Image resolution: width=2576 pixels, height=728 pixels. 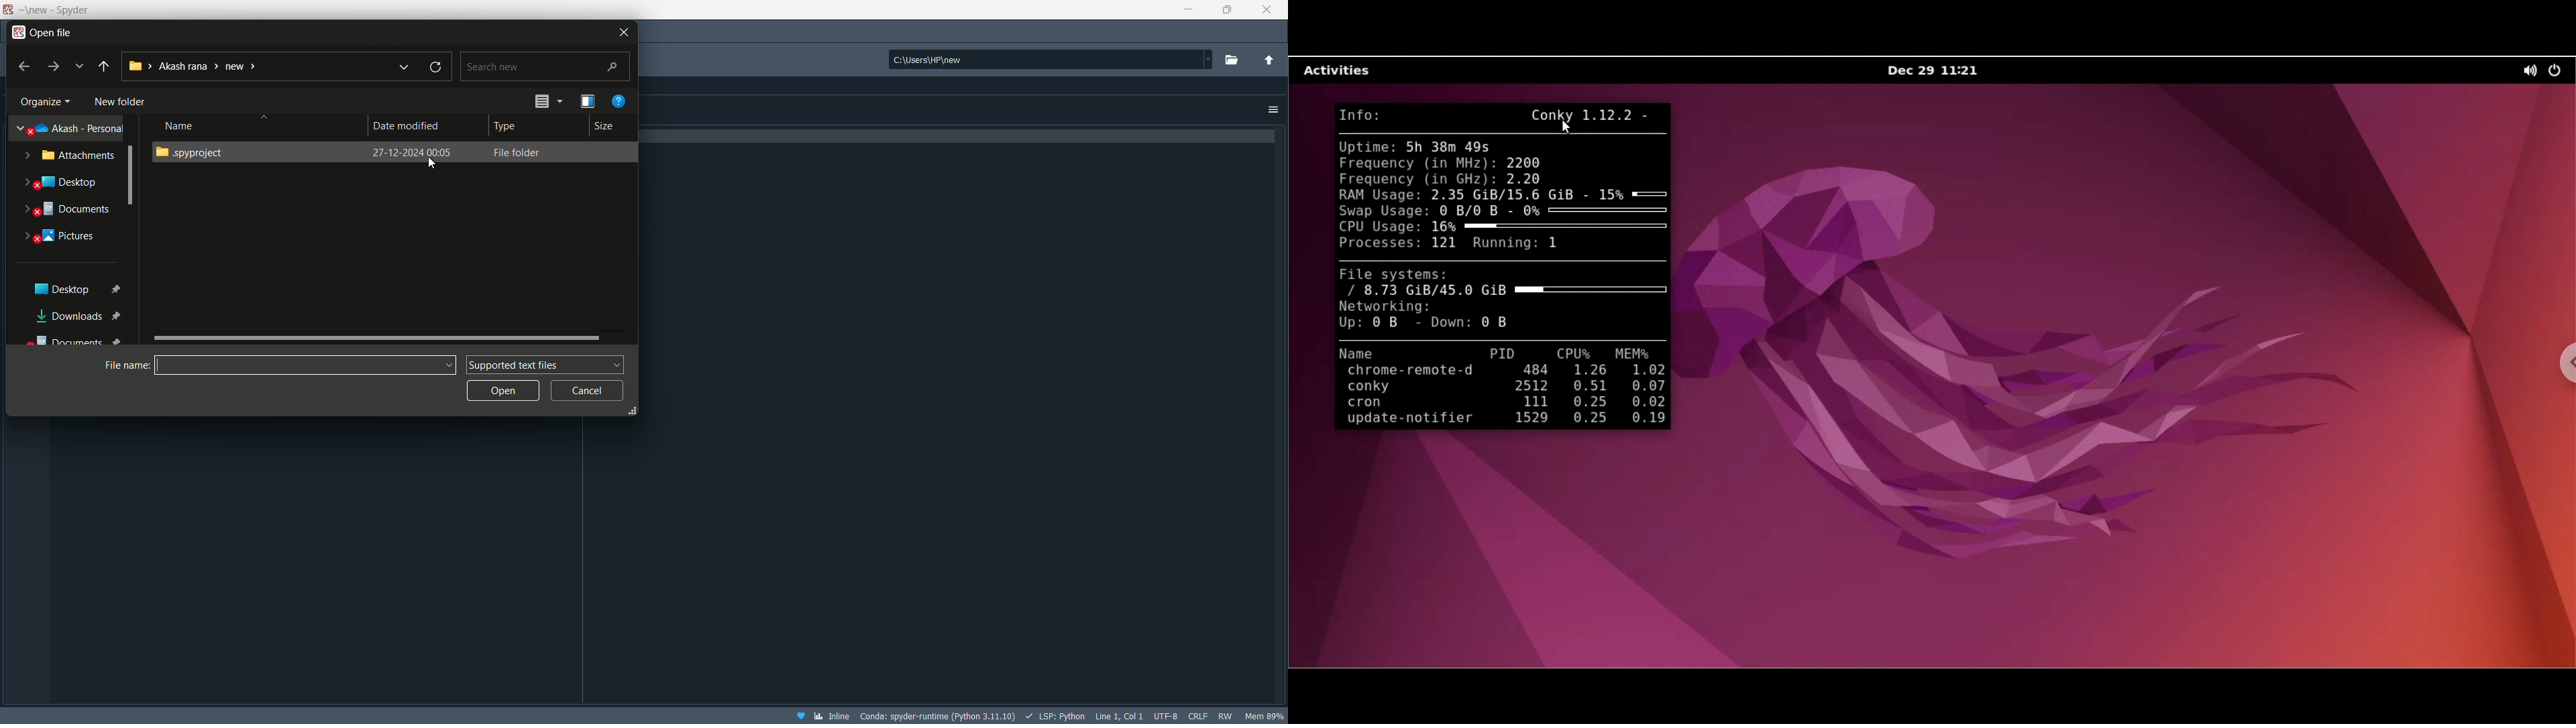 What do you see at coordinates (395, 154) in the screenshot?
I see `folder` at bounding box center [395, 154].